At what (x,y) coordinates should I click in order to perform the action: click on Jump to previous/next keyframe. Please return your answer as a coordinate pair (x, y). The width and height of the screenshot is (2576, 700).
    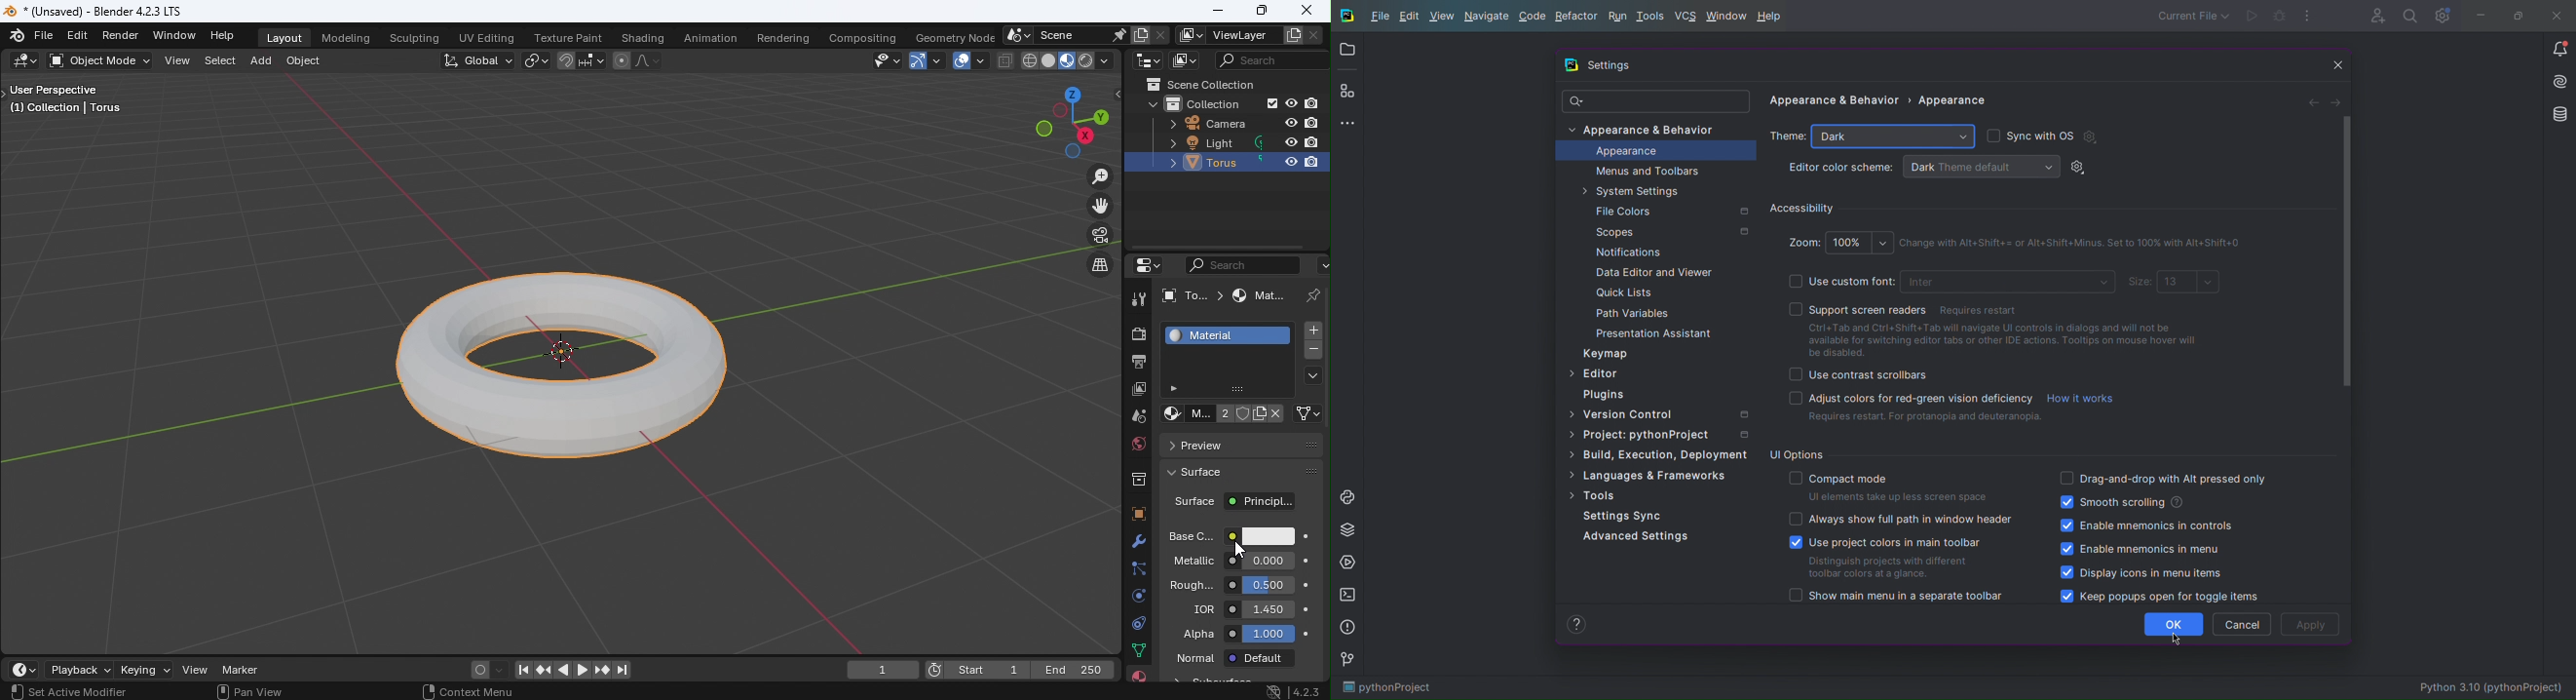
    Looking at the image, I should click on (601, 672).